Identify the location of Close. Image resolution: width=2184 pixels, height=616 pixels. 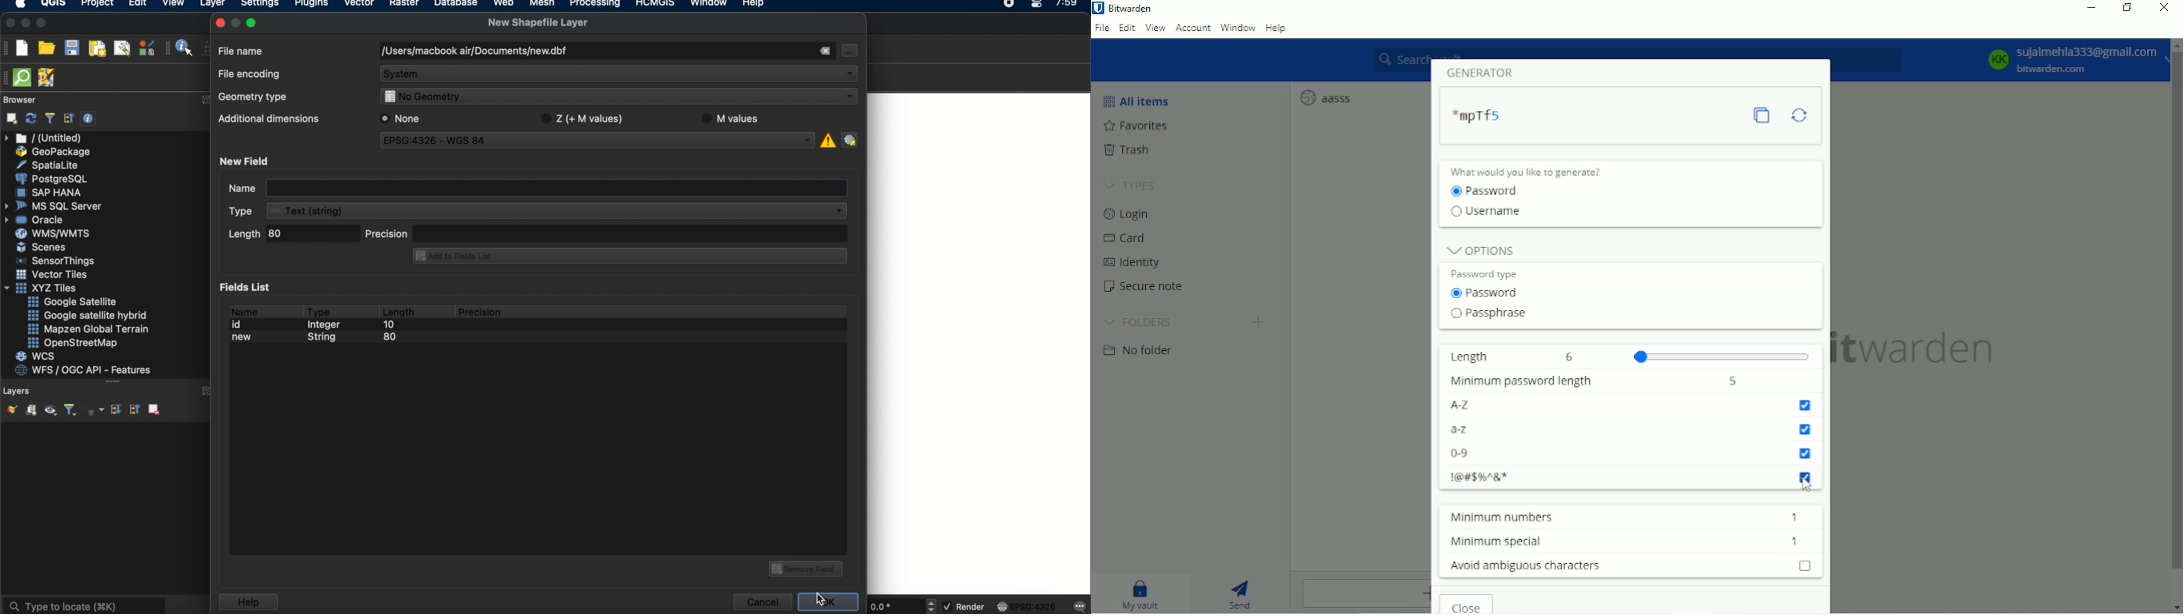
(1463, 604).